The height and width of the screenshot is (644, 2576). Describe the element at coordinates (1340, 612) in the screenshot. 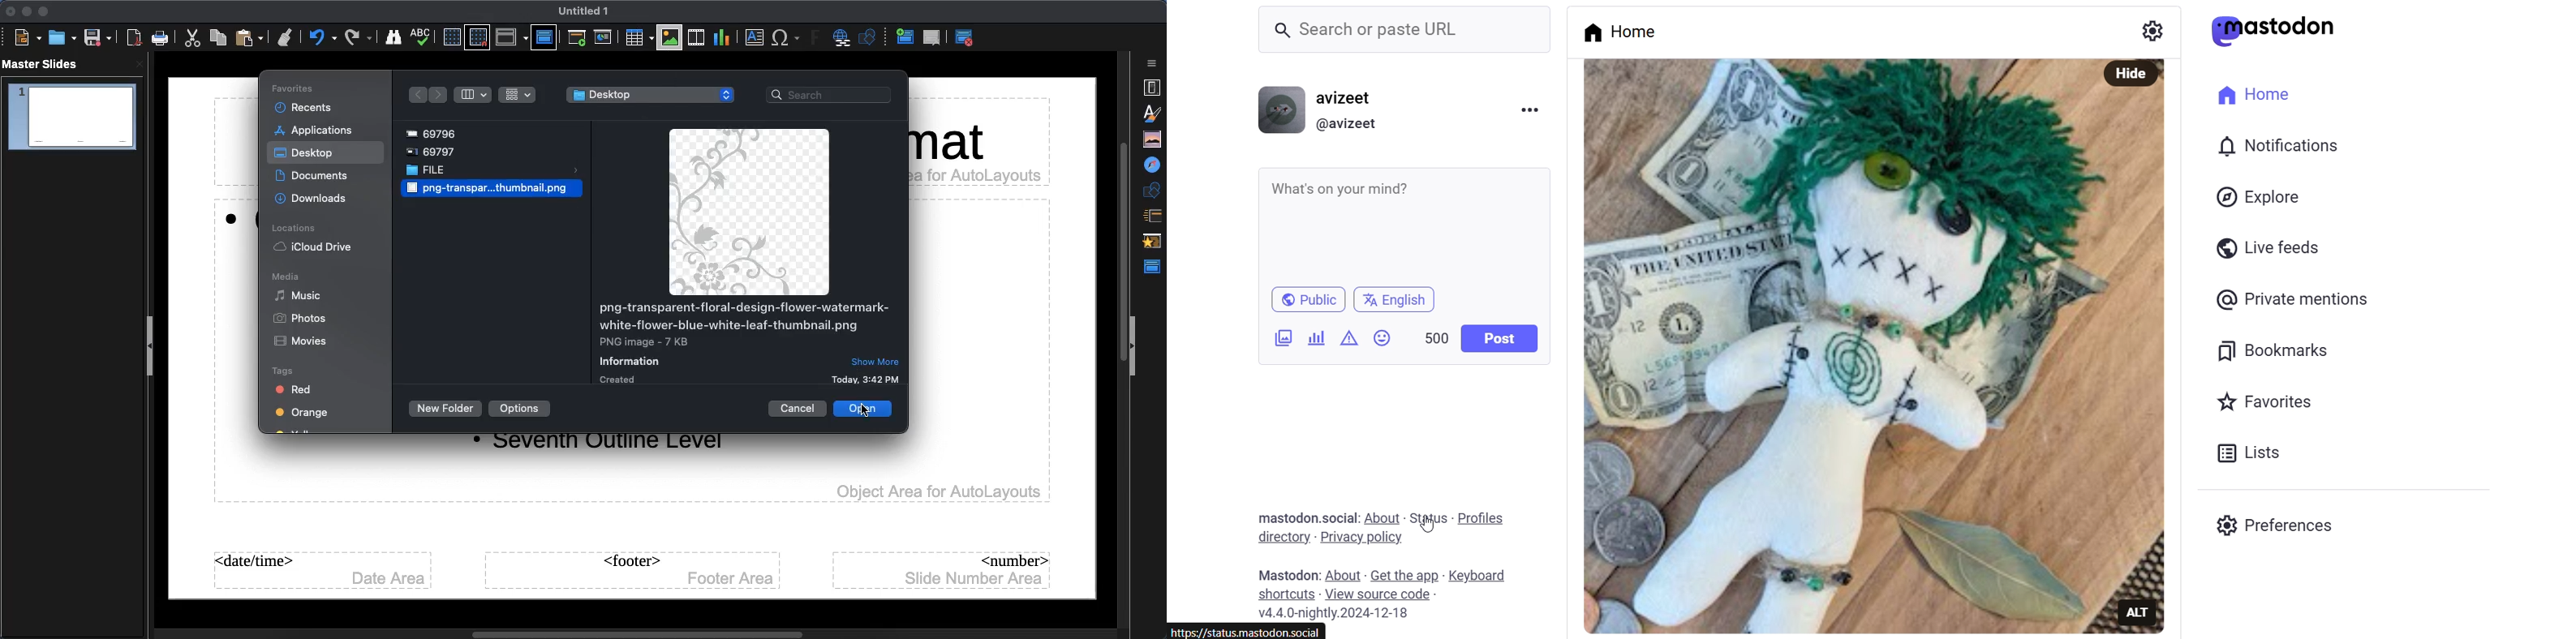

I see `version` at that location.